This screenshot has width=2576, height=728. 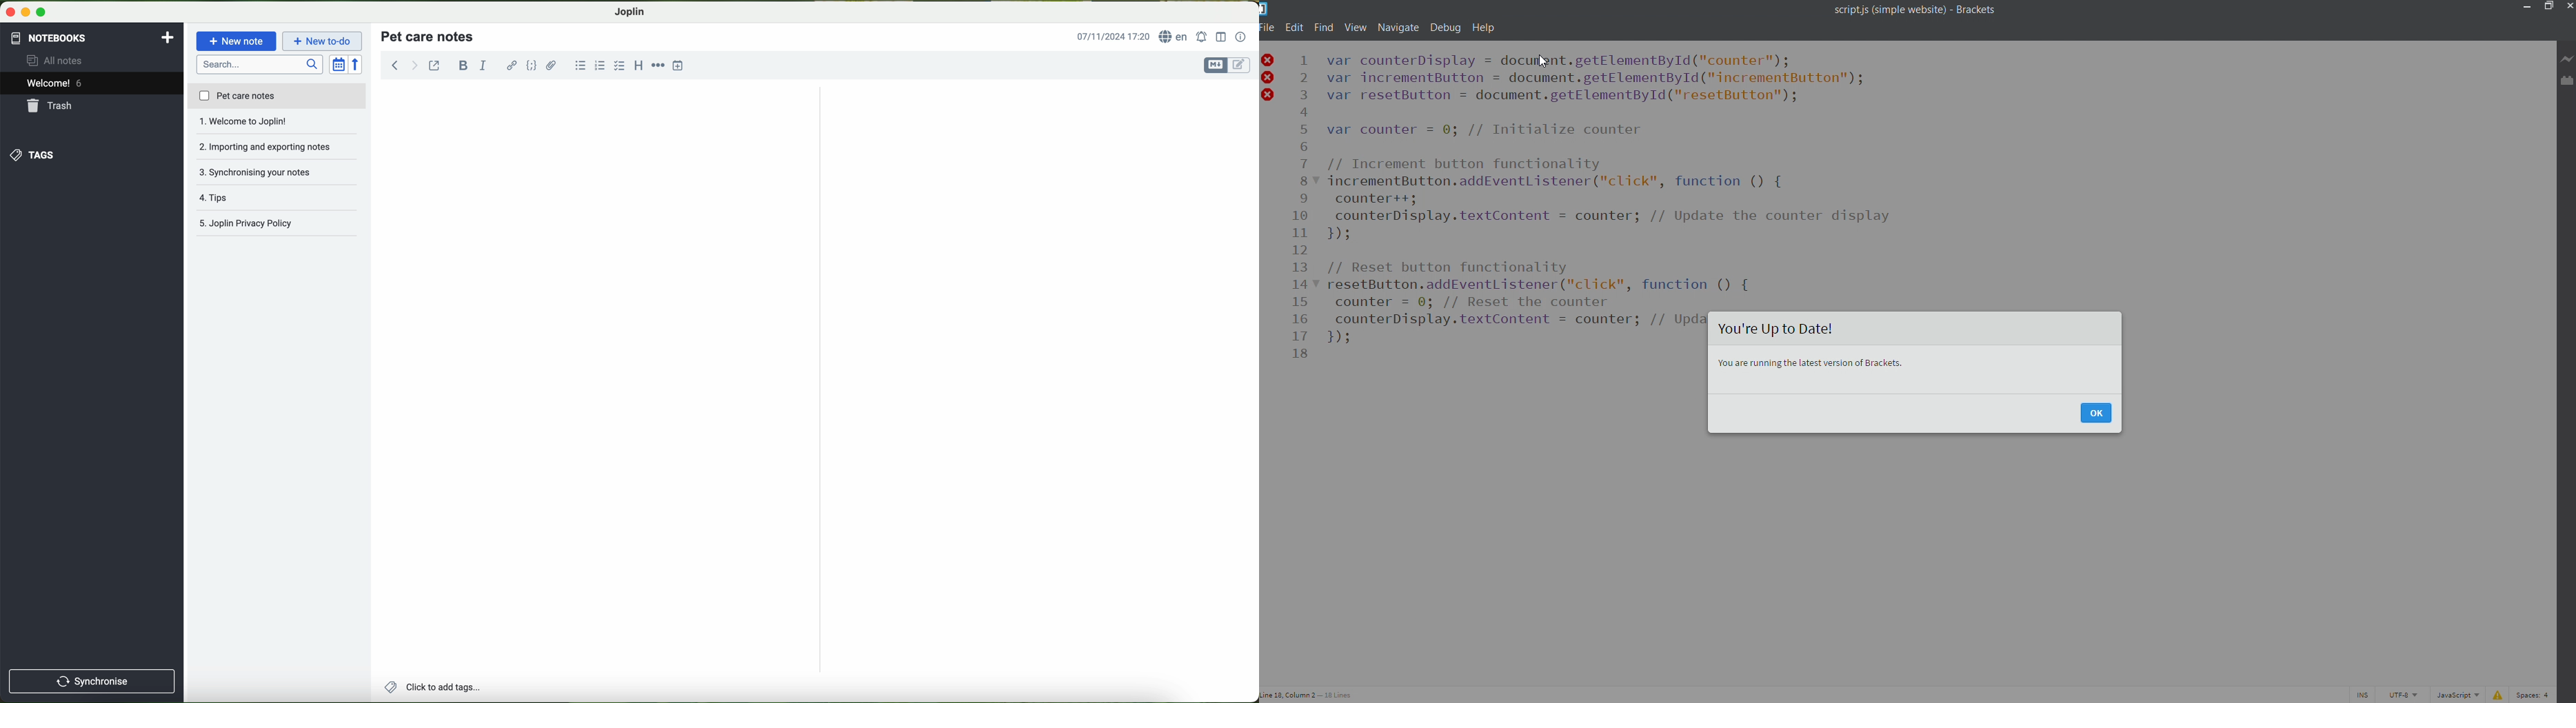 What do you see at coordinates (2566, 82) in the screenshot?
I see `extension manager` at bounding box center [2566, 82].